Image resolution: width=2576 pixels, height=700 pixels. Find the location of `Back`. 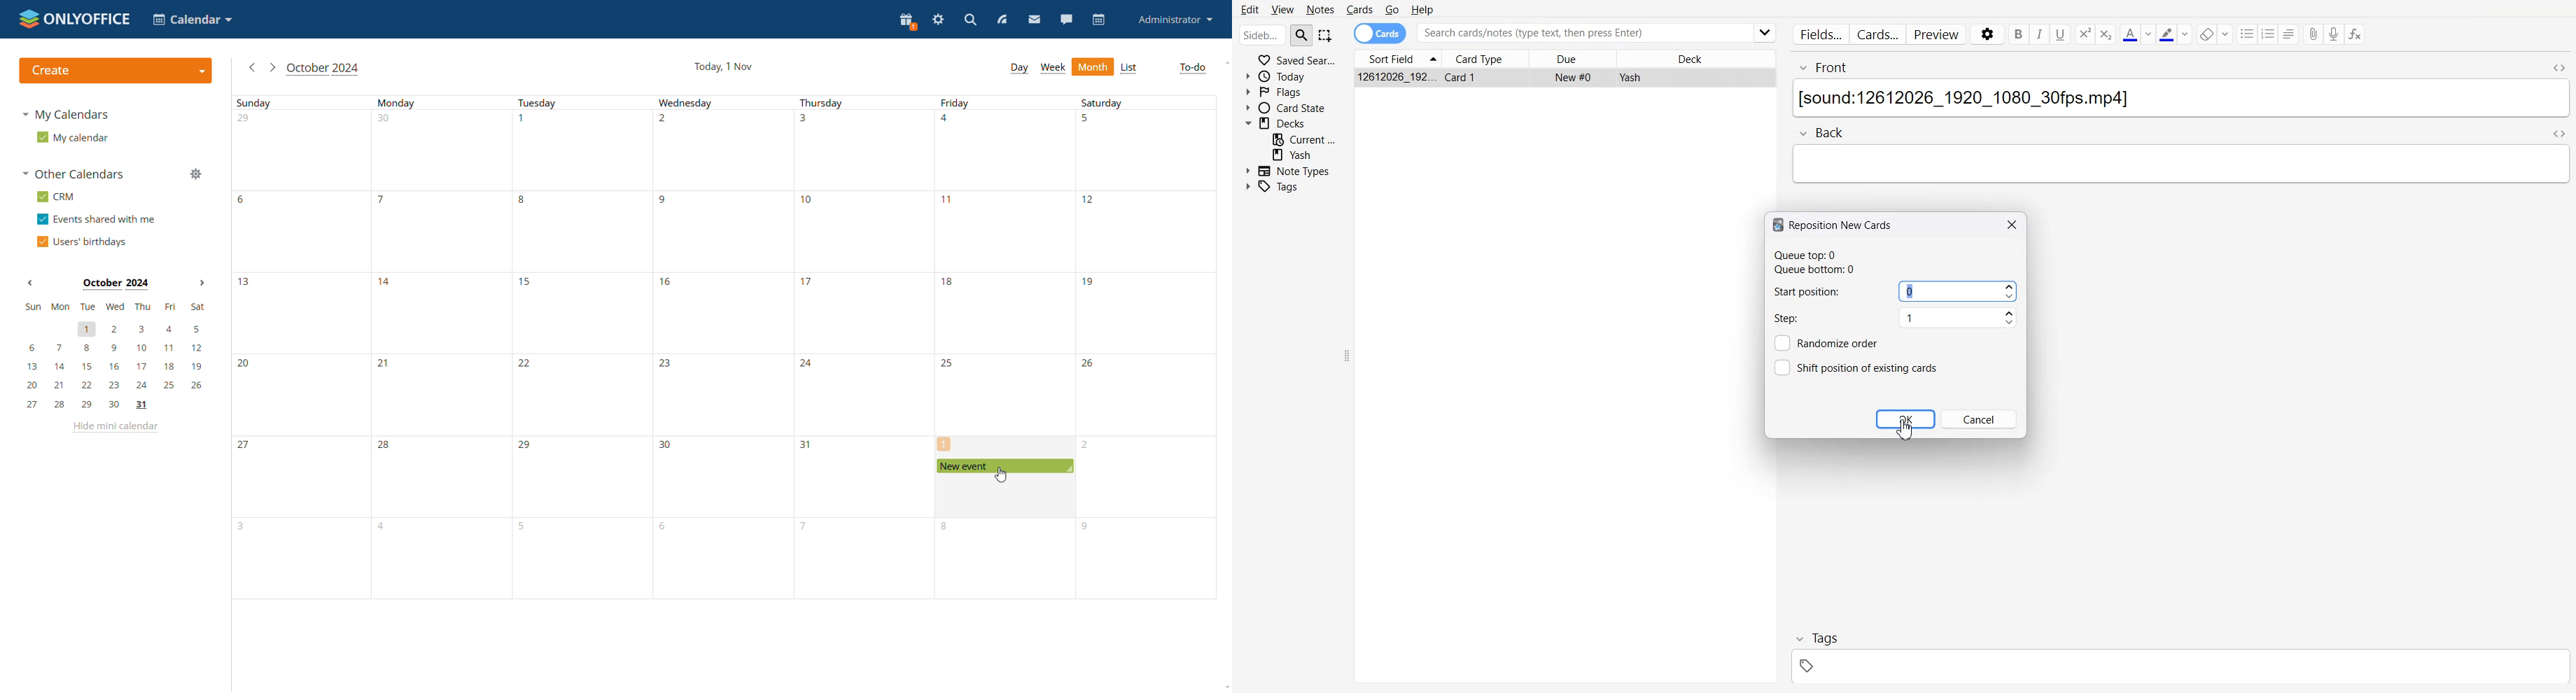

Back is located at coordinates (1825, 131).